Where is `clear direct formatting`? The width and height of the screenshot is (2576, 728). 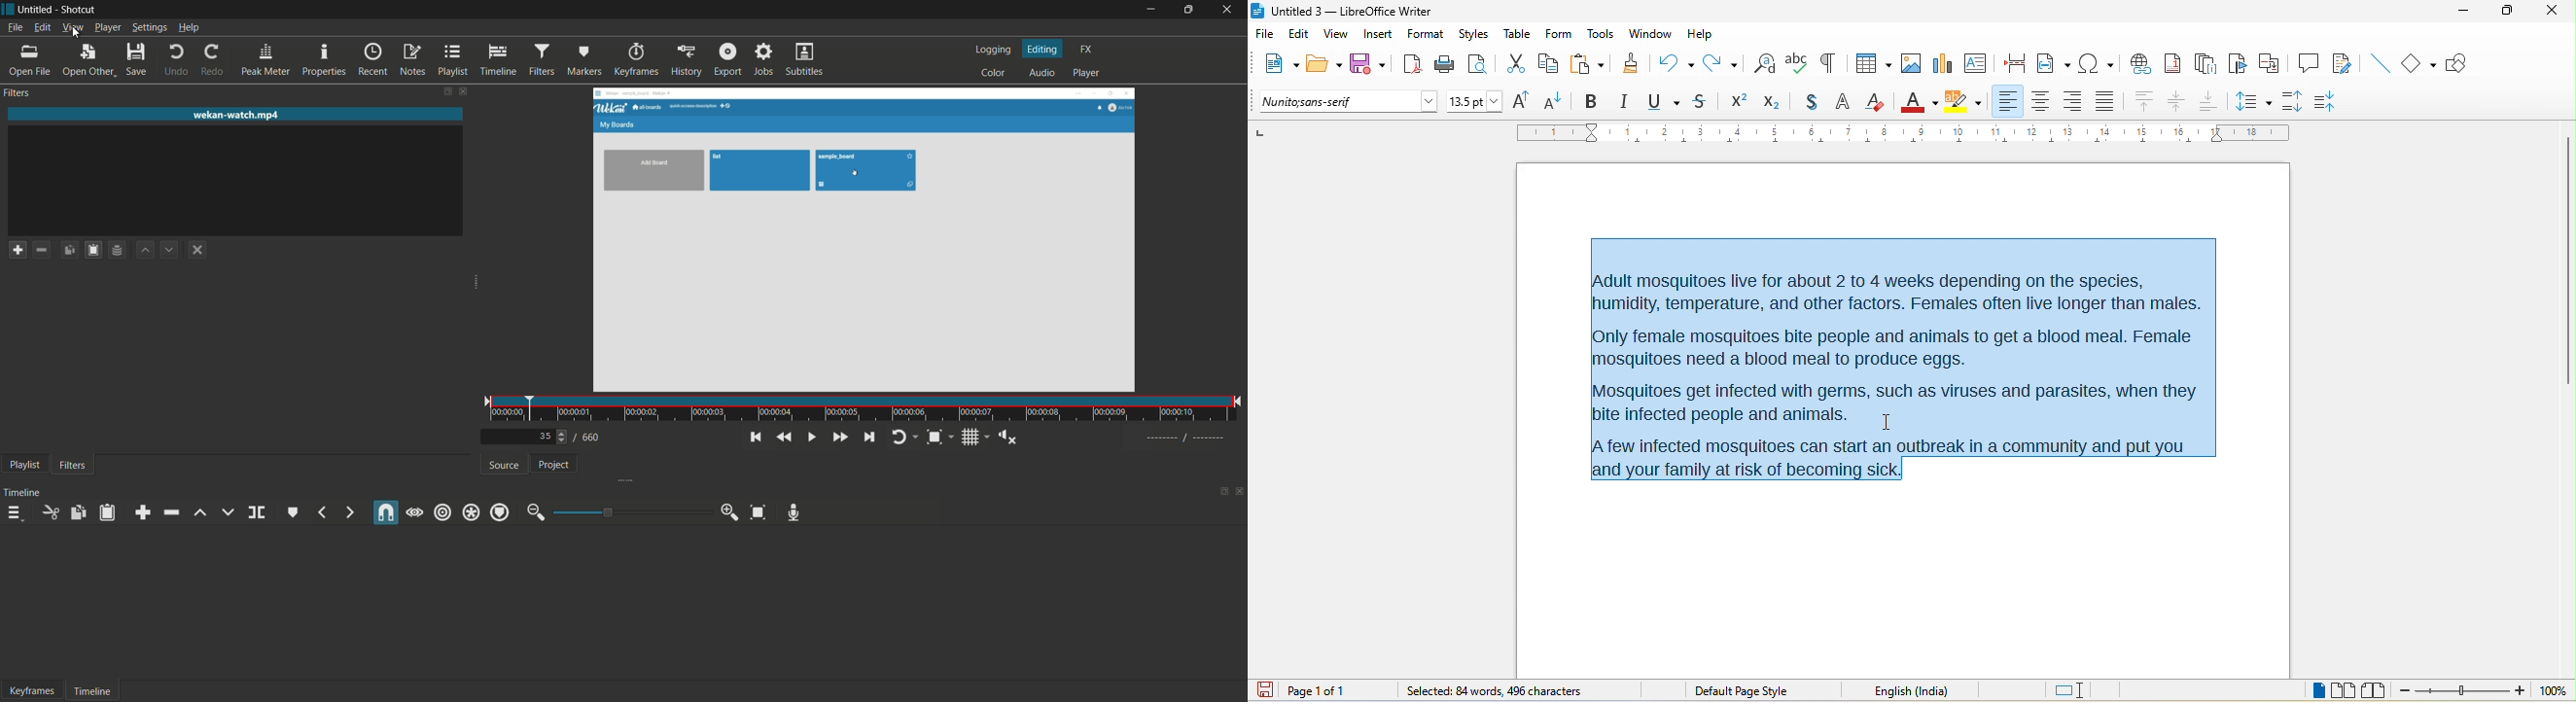 clear direct formatting is located at coordinates (1876, 101).